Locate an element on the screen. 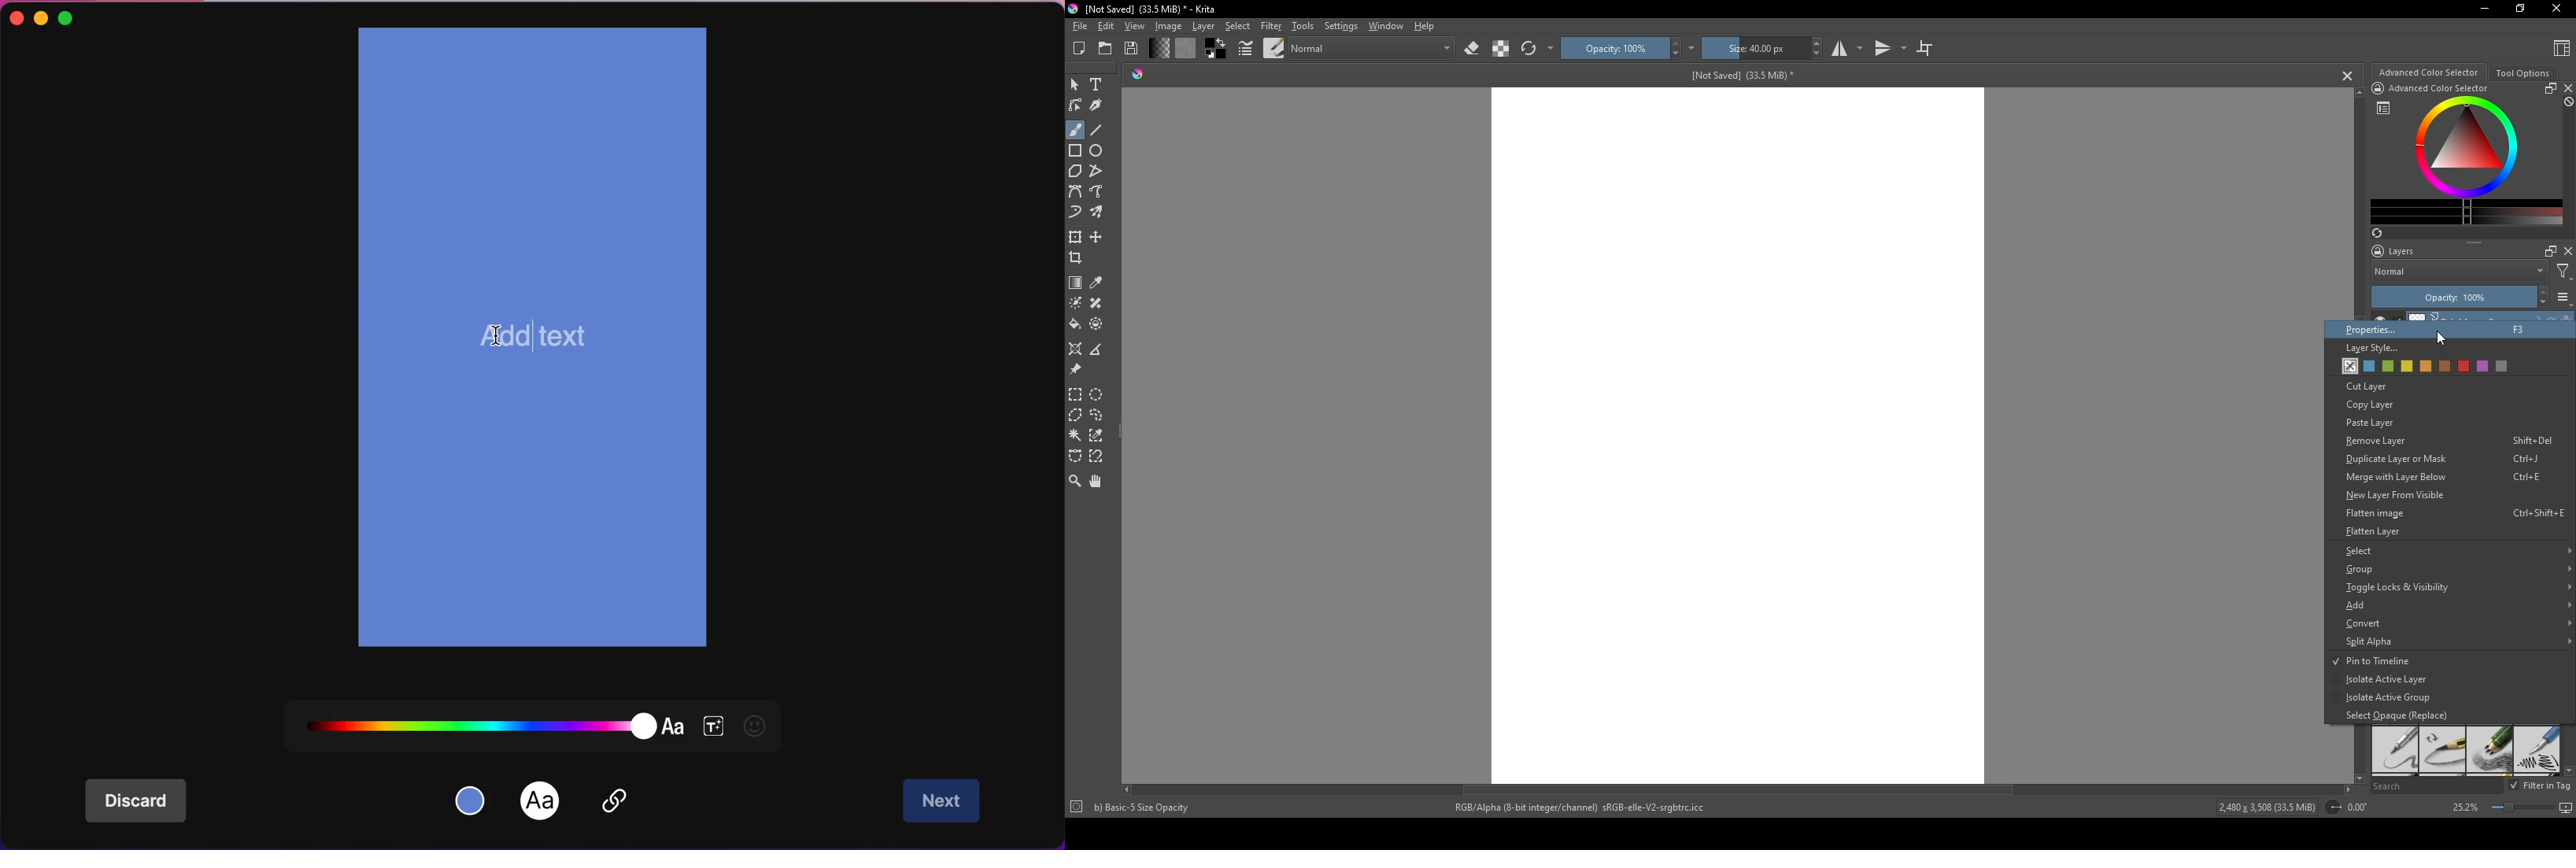 The width and height of the screenshot is (2576, 868). eyedropper is located at coordinates (1098, 283).